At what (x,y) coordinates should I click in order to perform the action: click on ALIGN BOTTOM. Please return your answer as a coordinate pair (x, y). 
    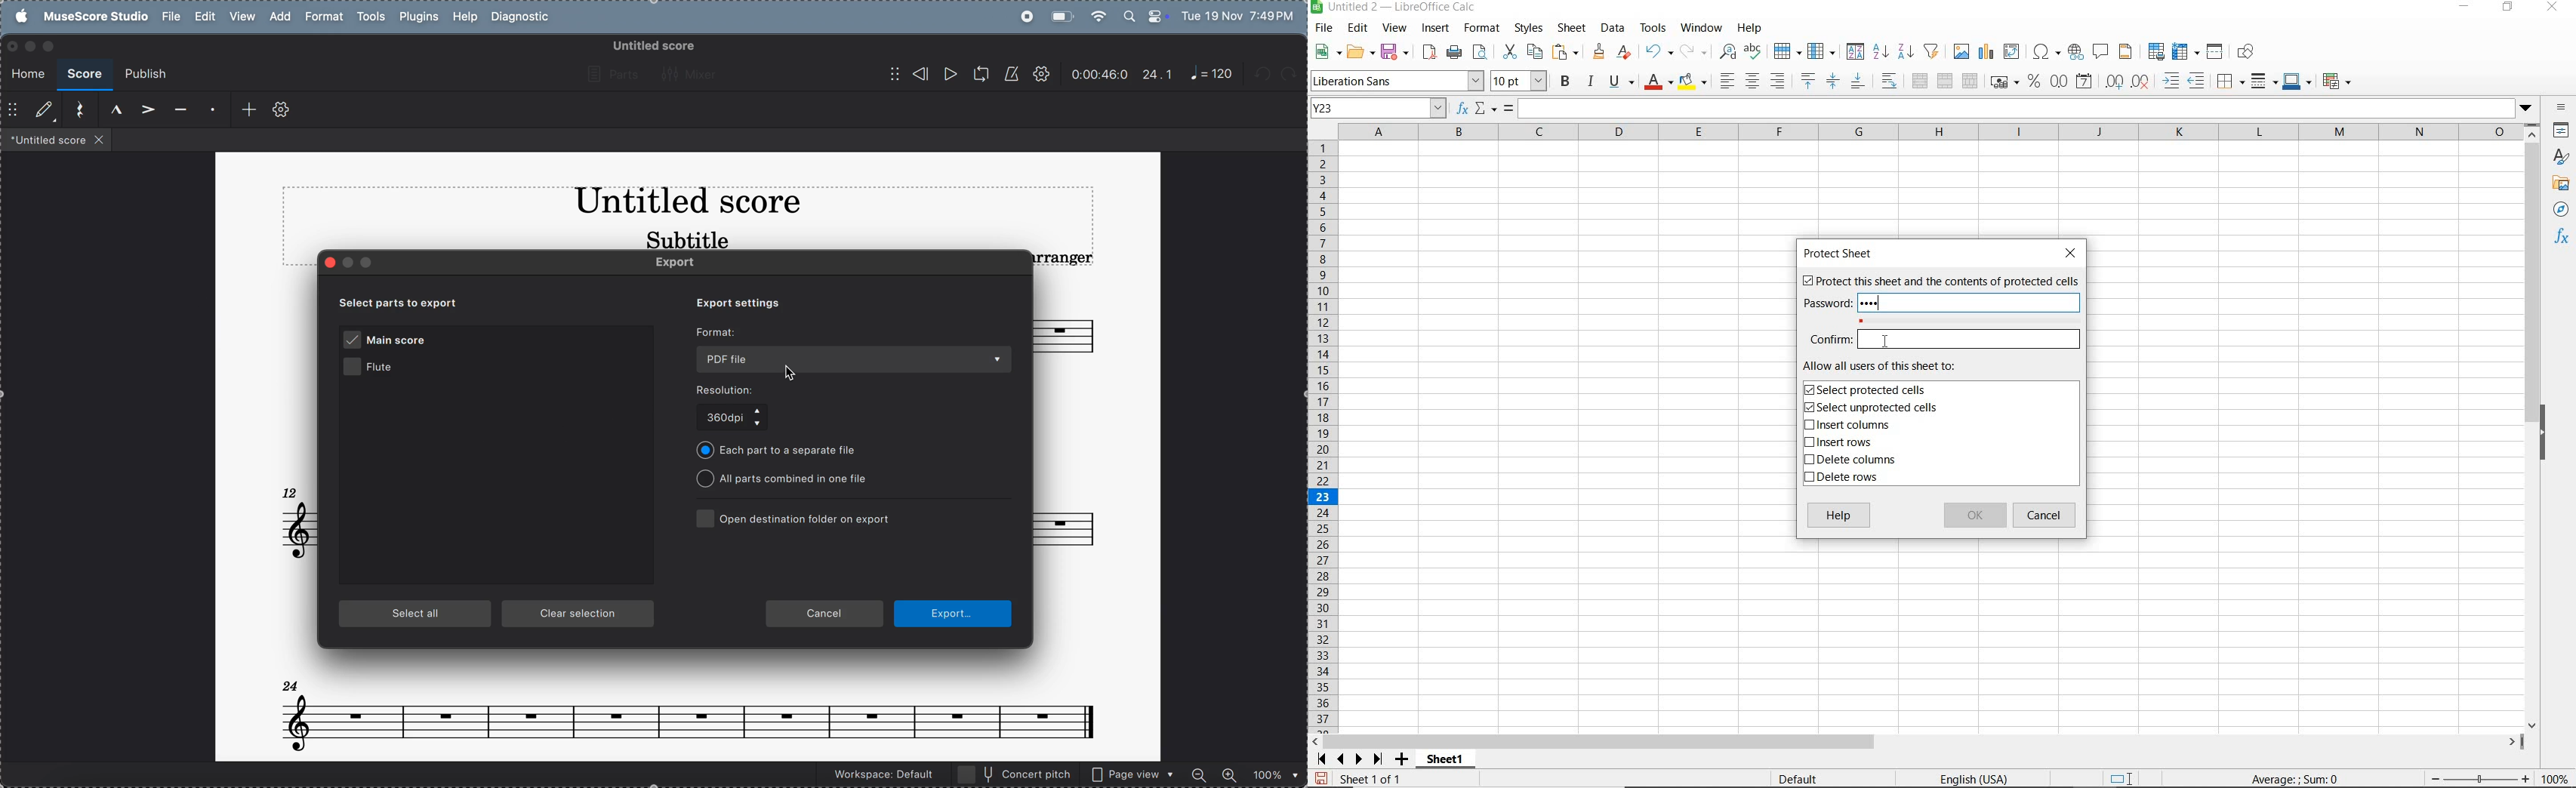
    Looking at the image, I should click on (1857, 83).